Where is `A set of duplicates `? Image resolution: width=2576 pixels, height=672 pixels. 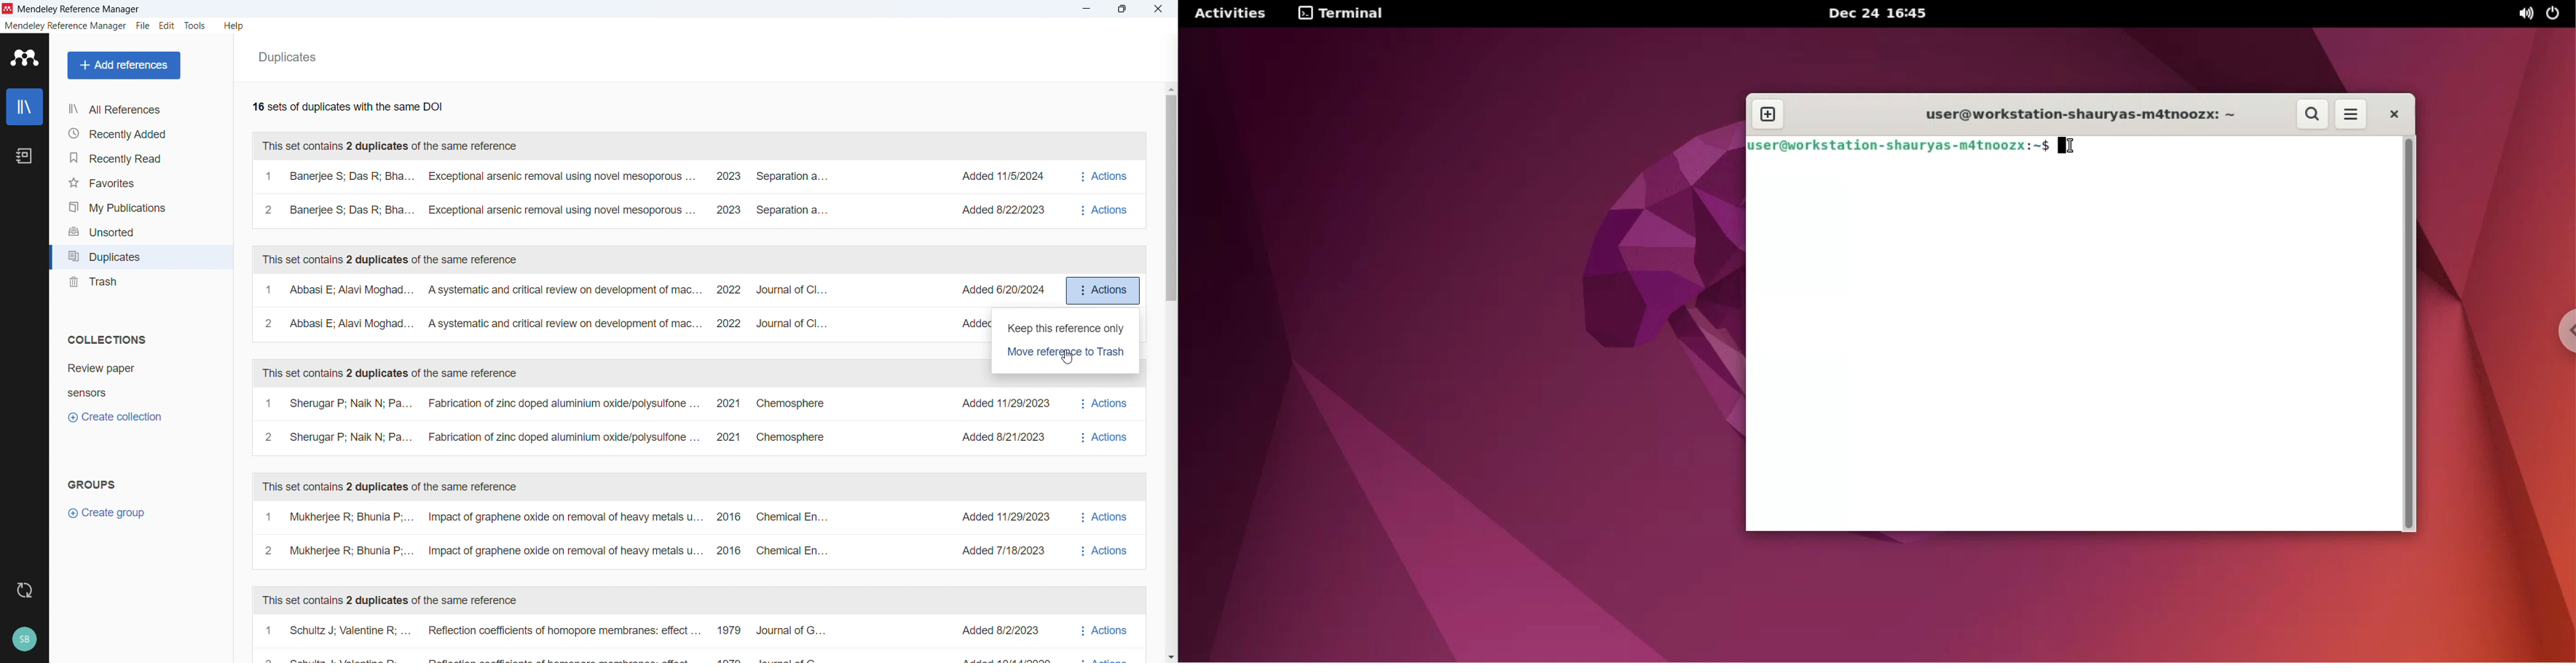
A set of duplicates  is located at coordinates (658, 422).